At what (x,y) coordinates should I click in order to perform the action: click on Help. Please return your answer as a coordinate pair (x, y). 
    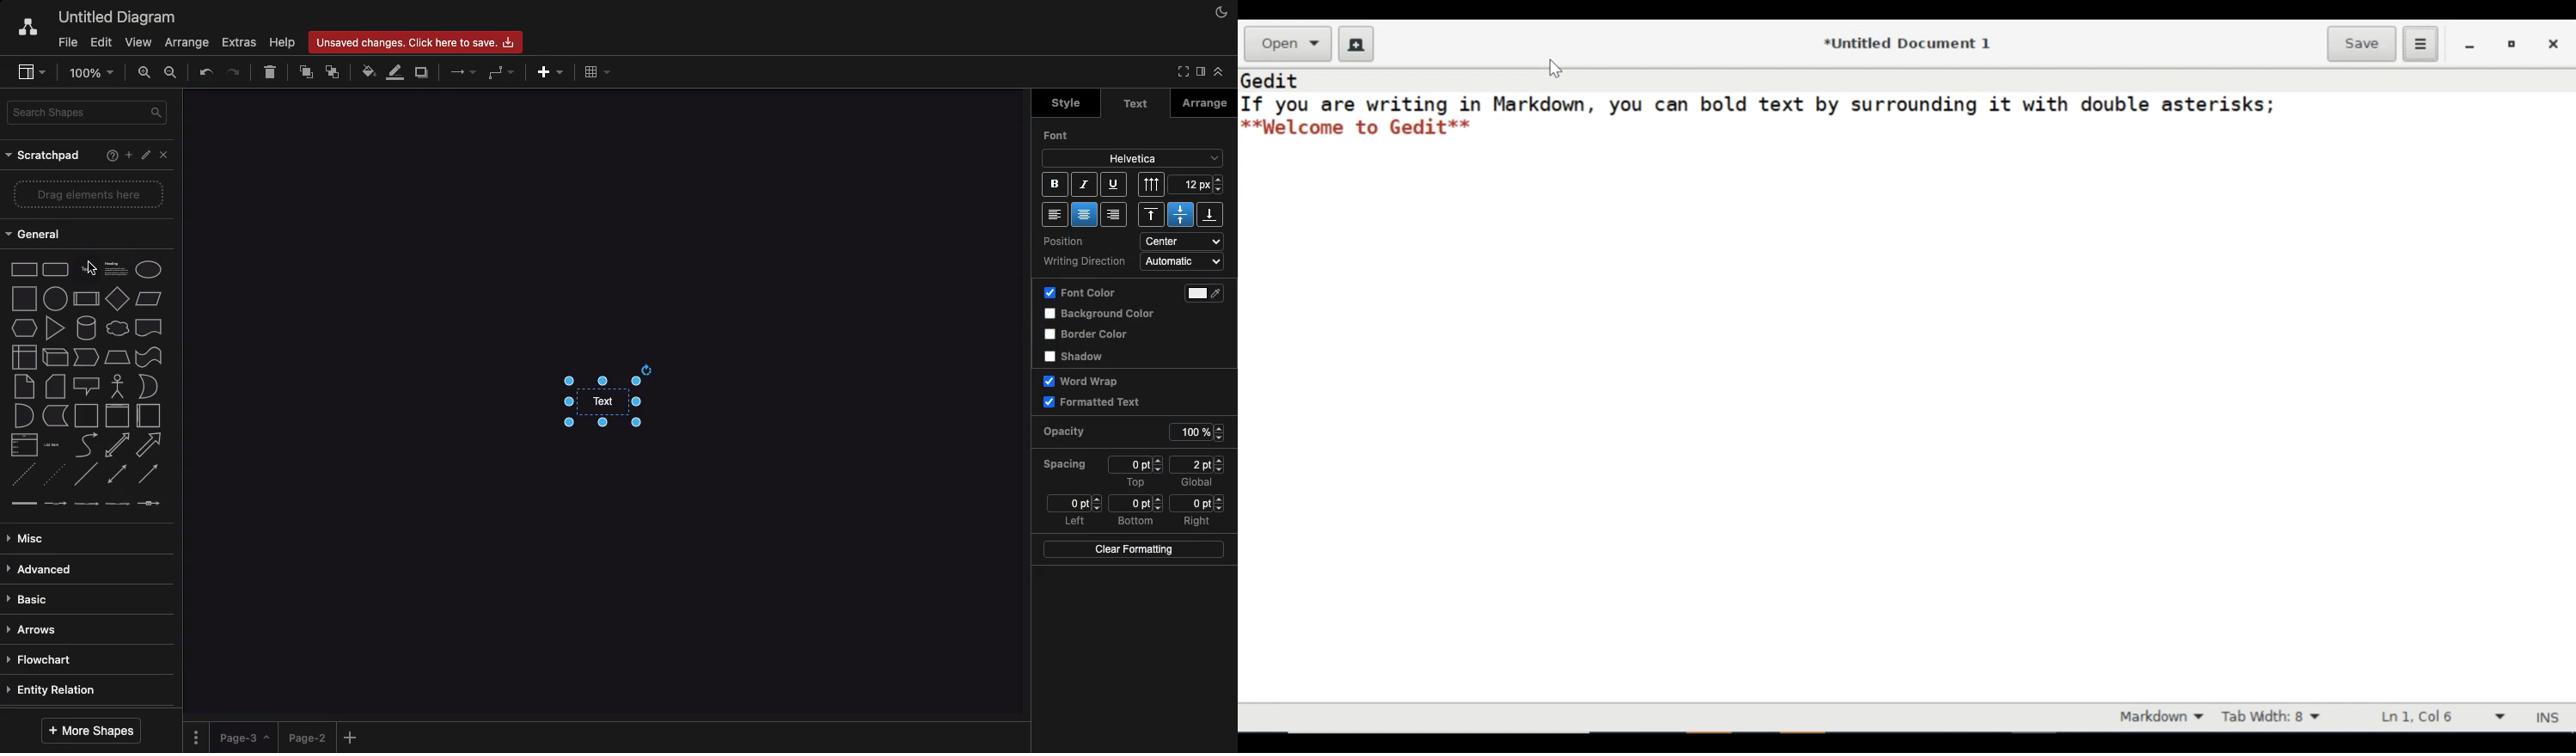
    Looking at the image, I should click on (108, 157).